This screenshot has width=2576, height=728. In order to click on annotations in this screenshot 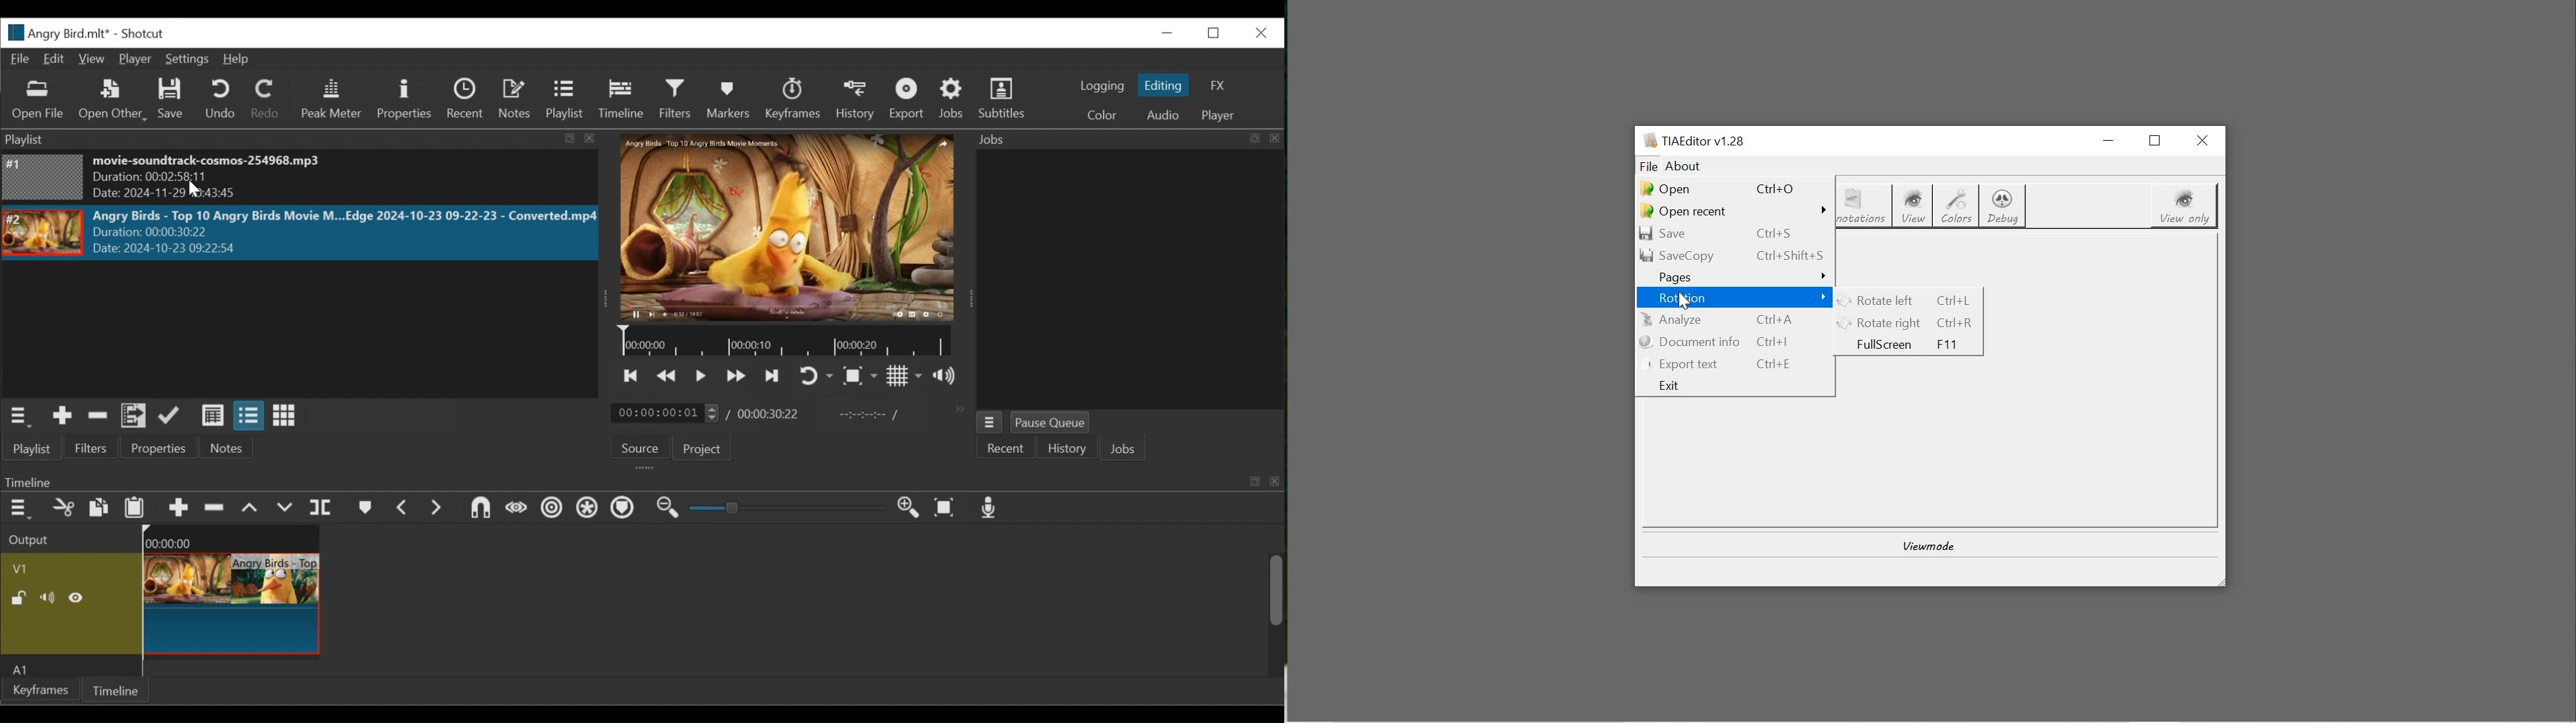, I will do `click(1866, 207)`.